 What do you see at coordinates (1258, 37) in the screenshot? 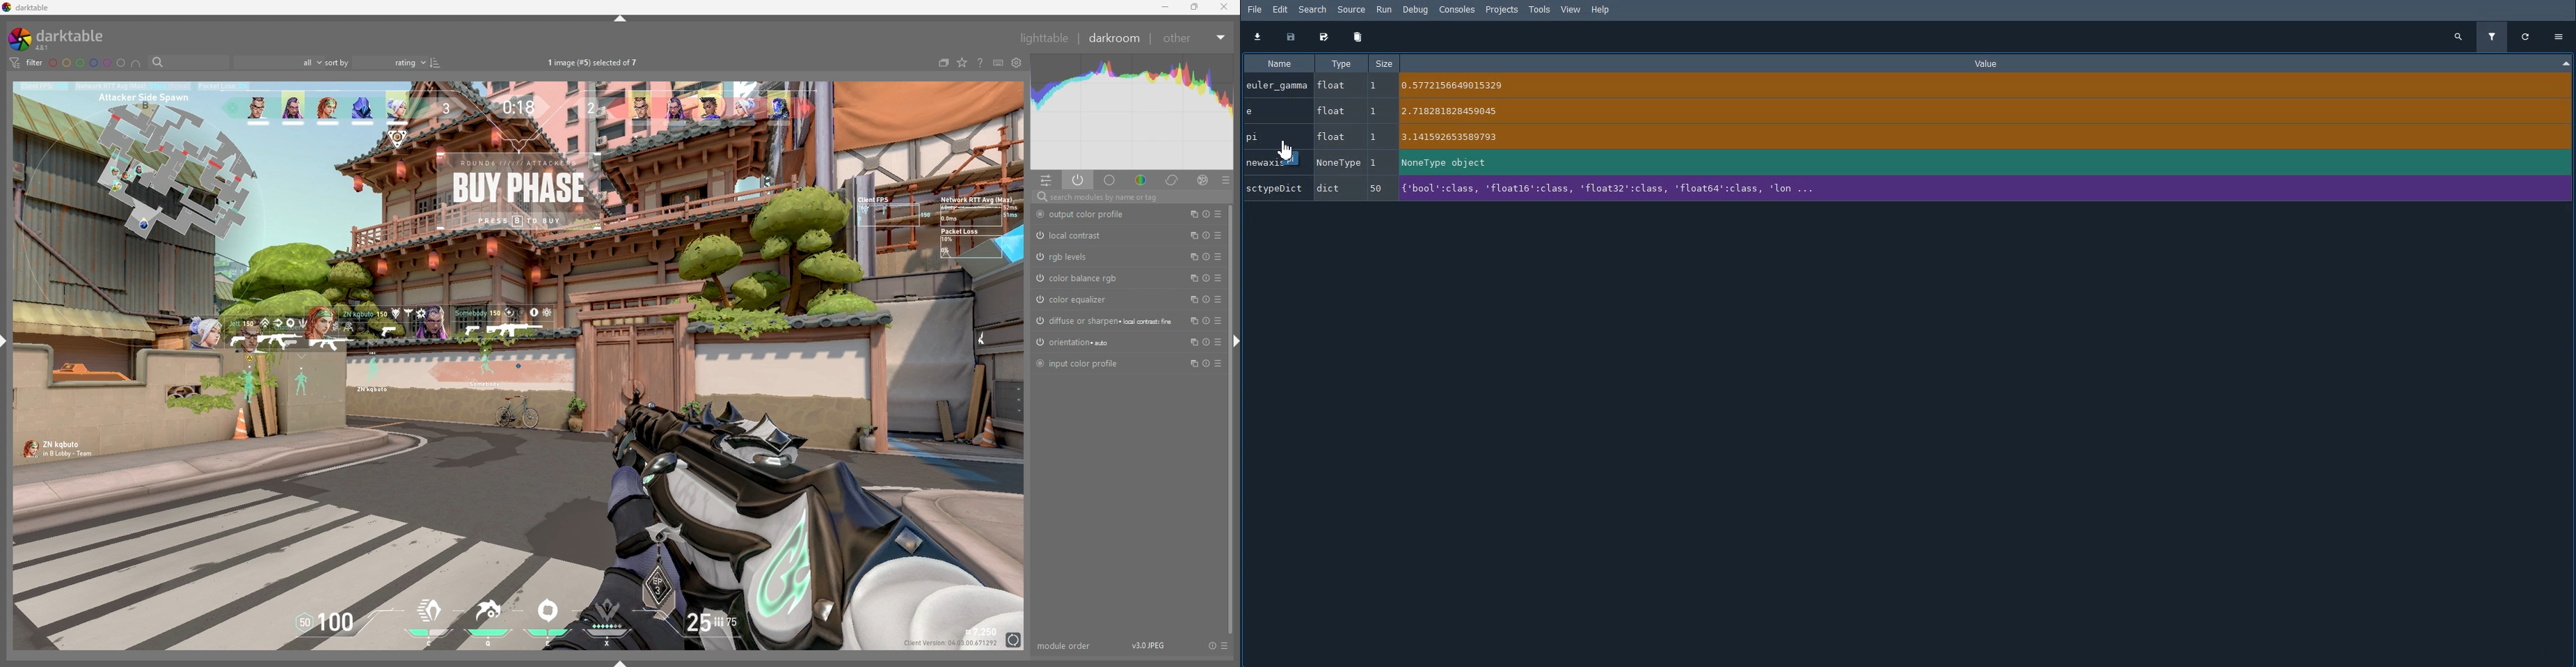
I see `Import data` at bounding box center [1258, 37].